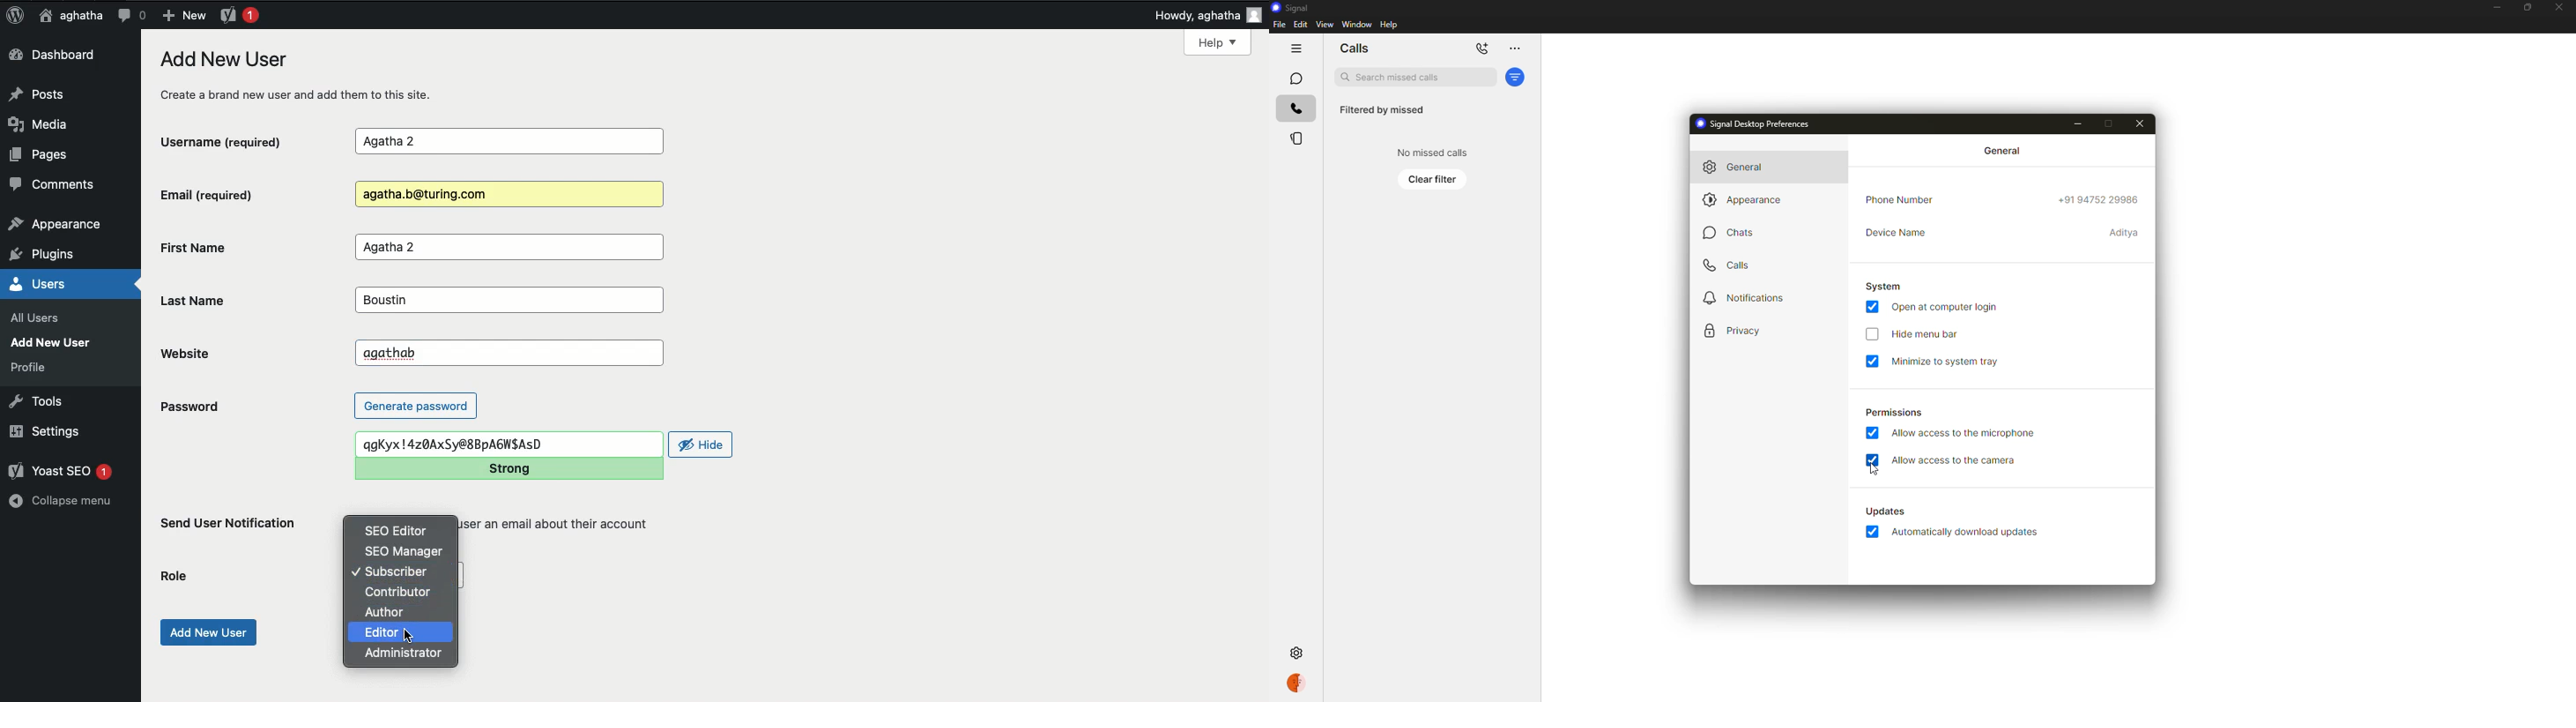  Describe the element at coordinates (54, 187) in the screenshot. I see `Comments` at that location.